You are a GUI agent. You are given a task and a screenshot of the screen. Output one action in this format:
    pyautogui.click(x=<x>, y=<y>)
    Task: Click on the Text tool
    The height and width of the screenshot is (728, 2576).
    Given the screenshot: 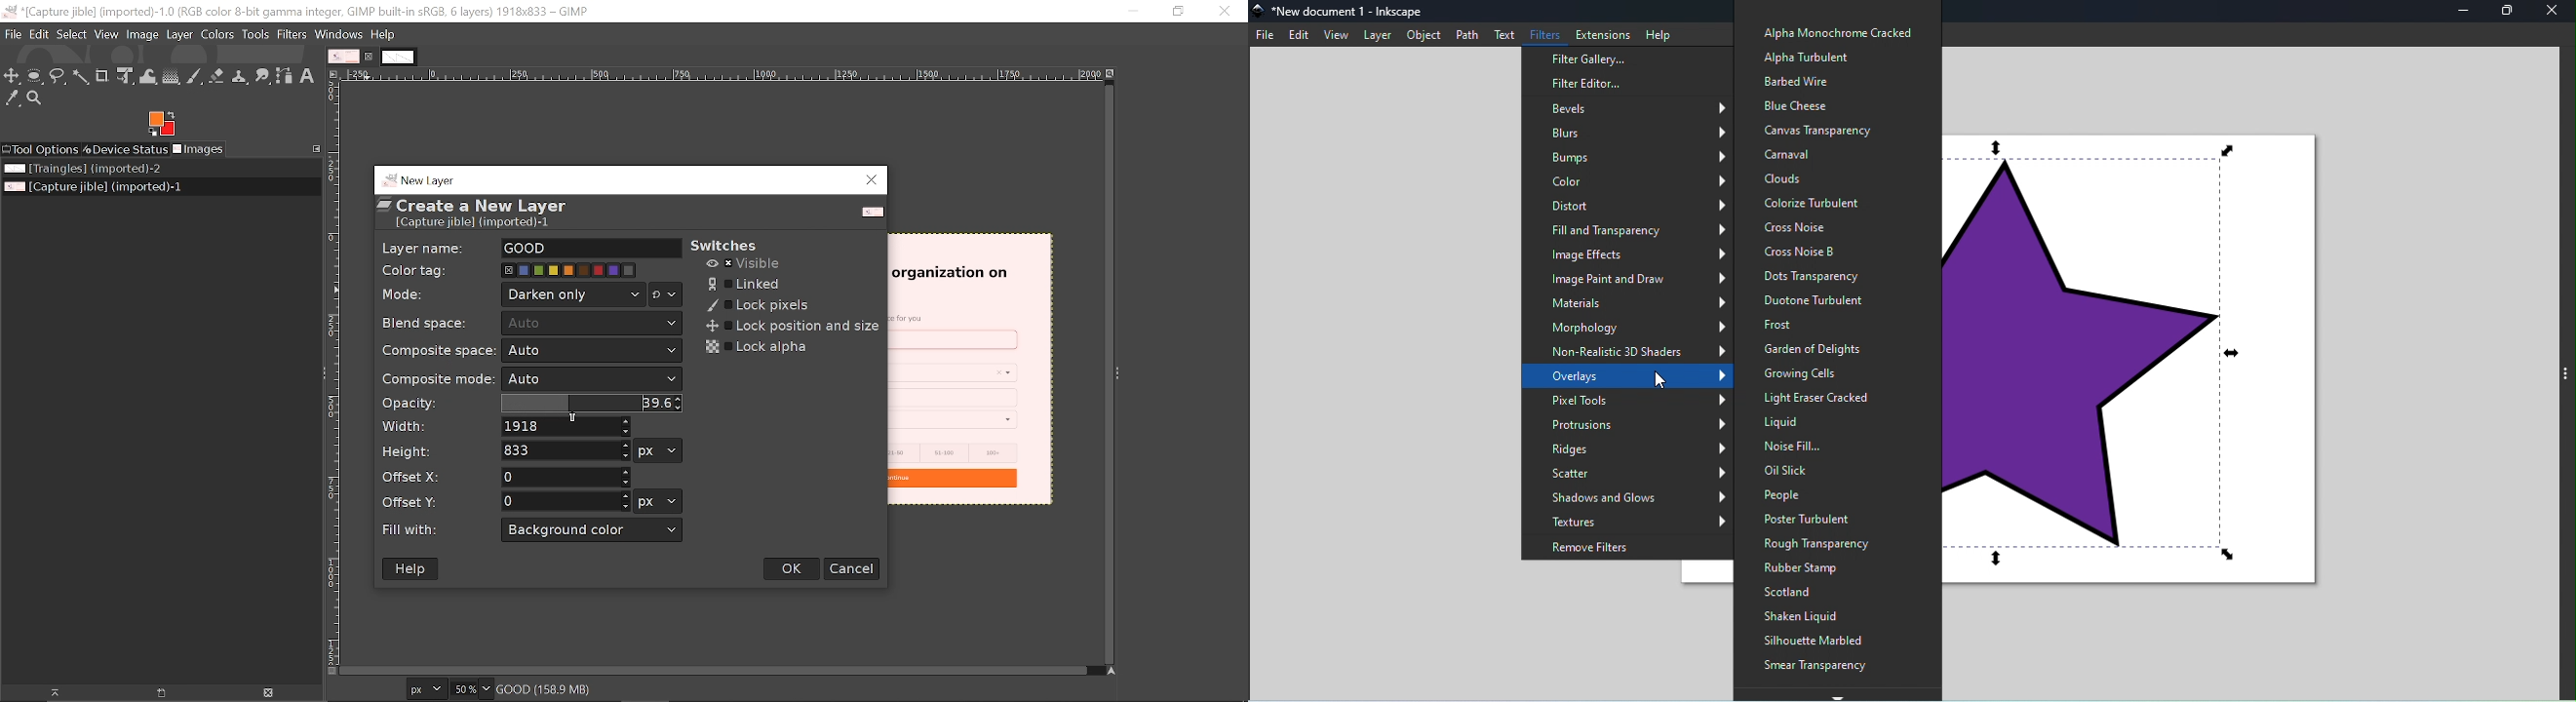 What is the action you would take?
    pyautogui.click(x=308, y=75)
    